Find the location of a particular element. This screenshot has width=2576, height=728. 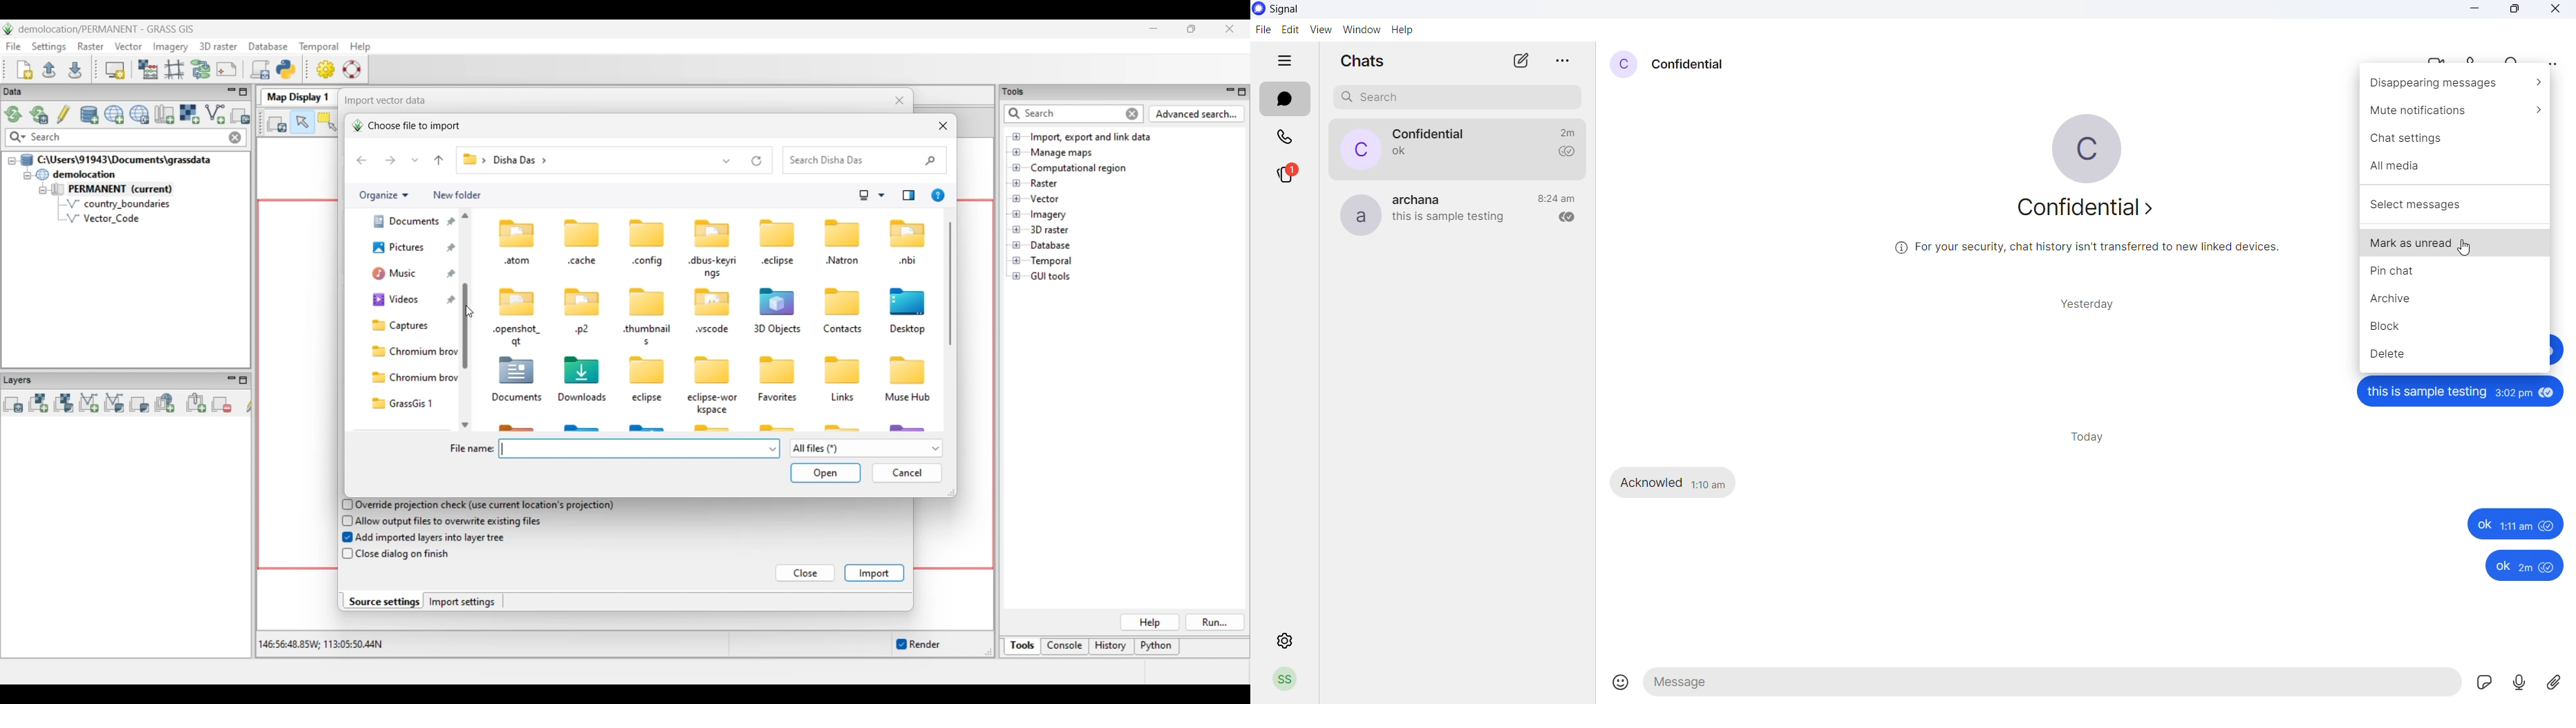

profile picture is located at coordinates (1356, 213).